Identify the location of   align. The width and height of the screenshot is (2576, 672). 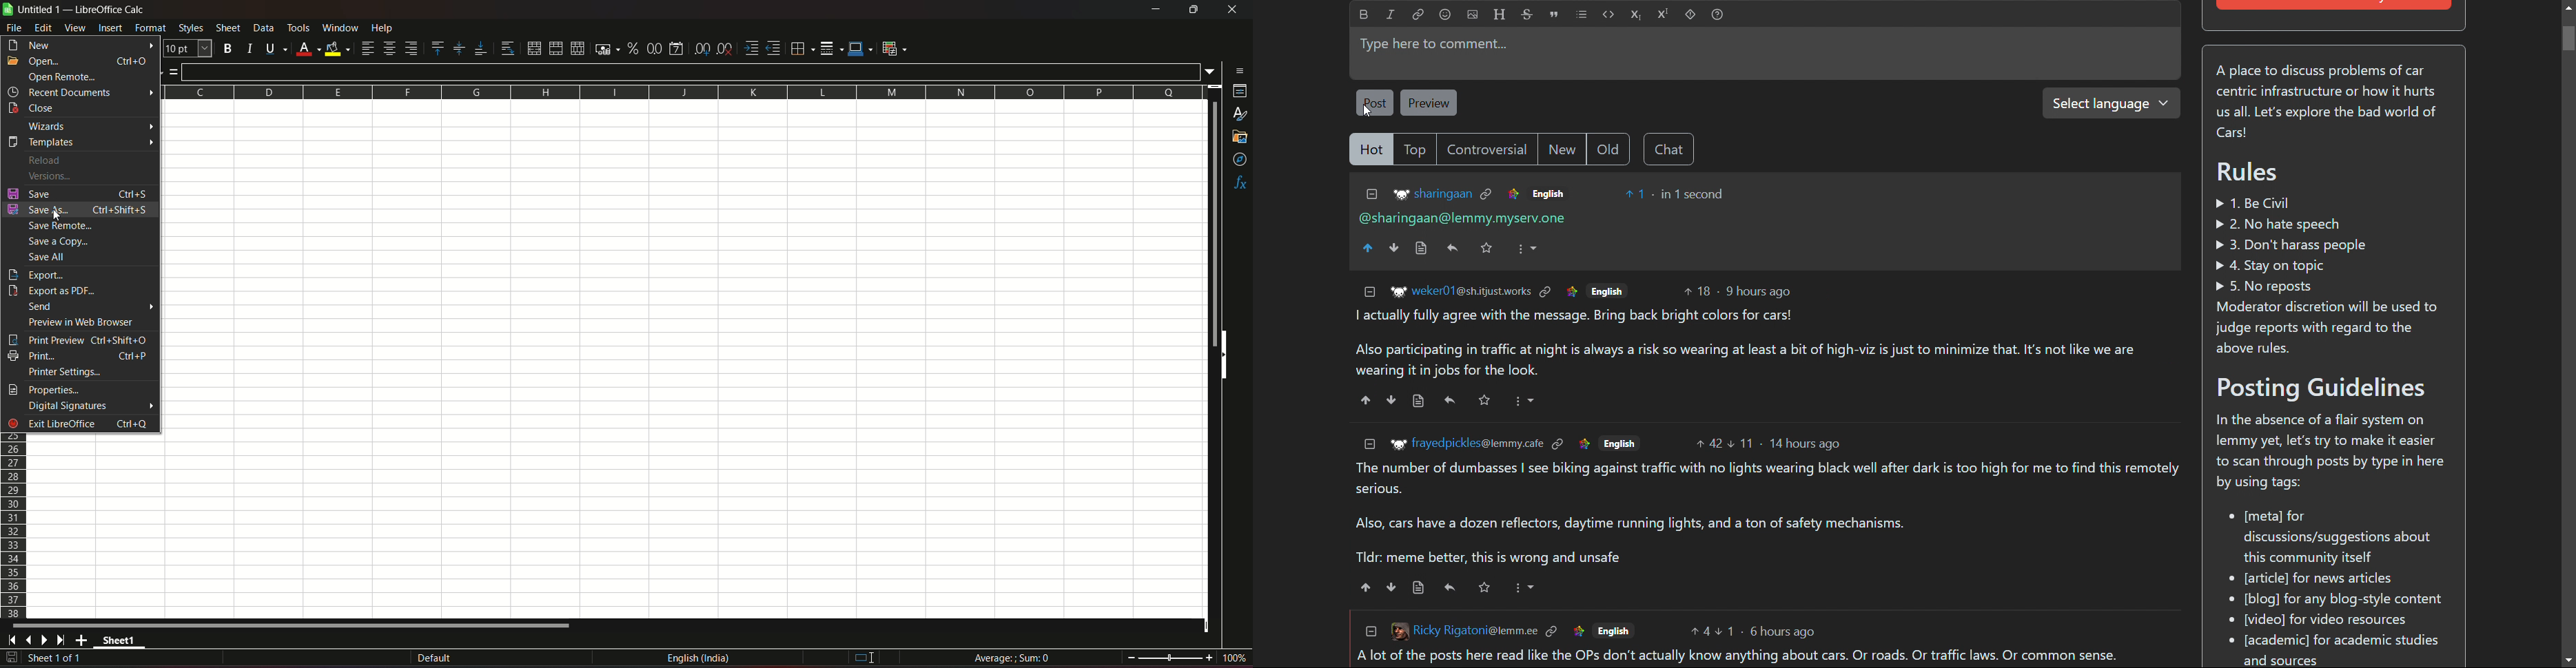
(367, 48).